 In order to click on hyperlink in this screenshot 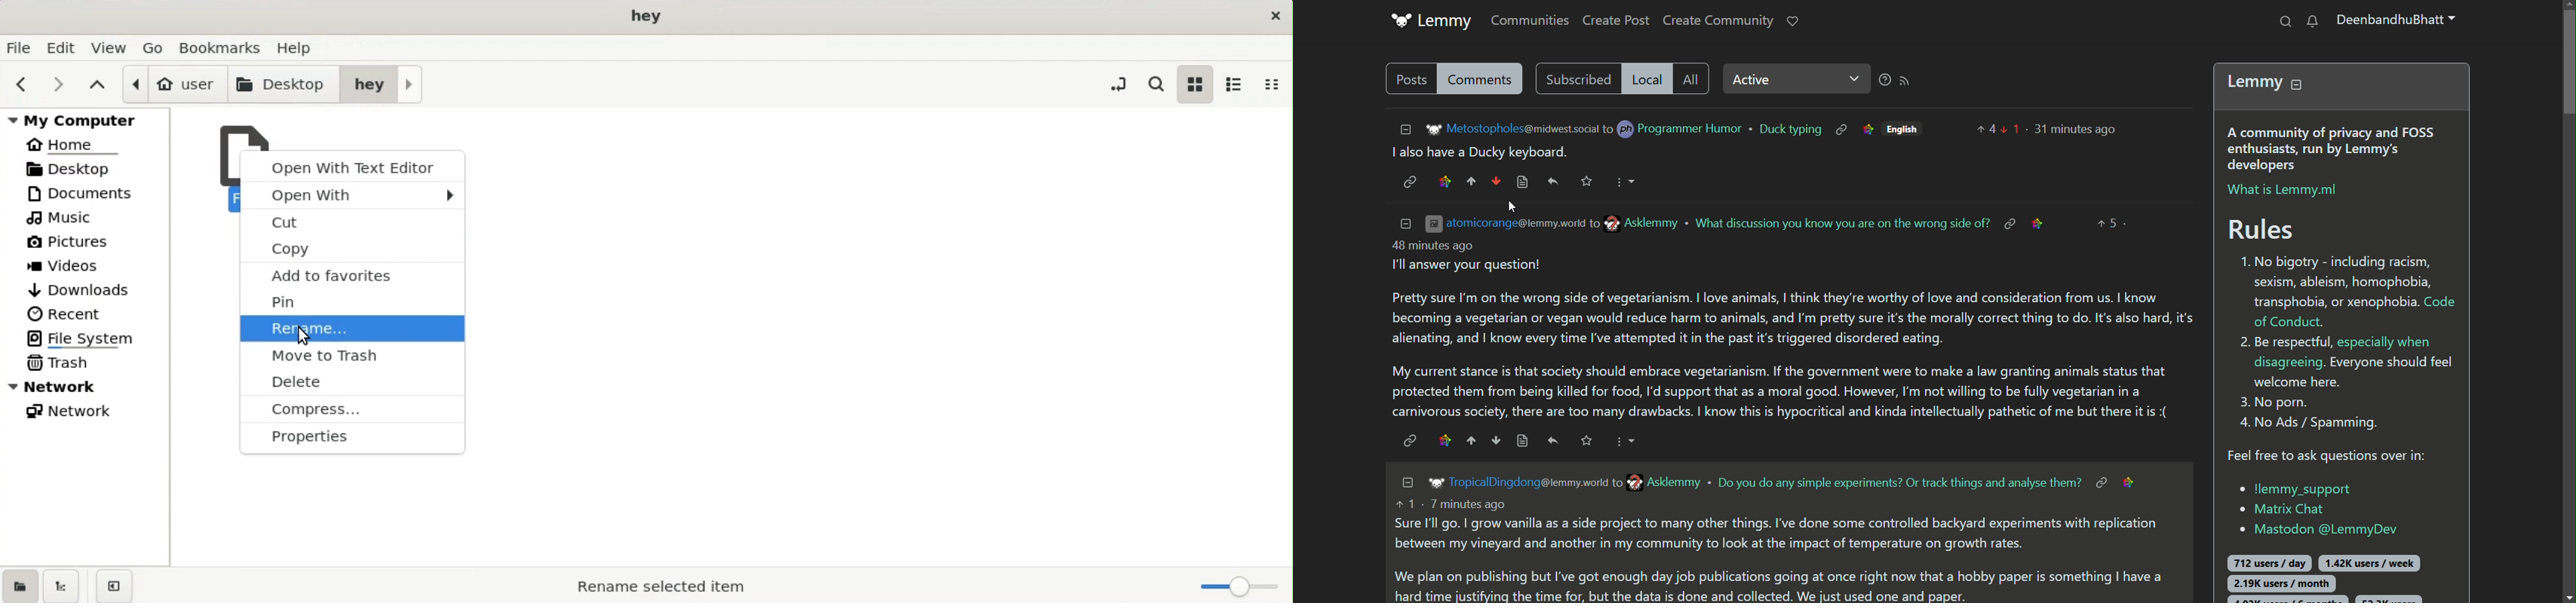, I will do `click(1409, 183)`.